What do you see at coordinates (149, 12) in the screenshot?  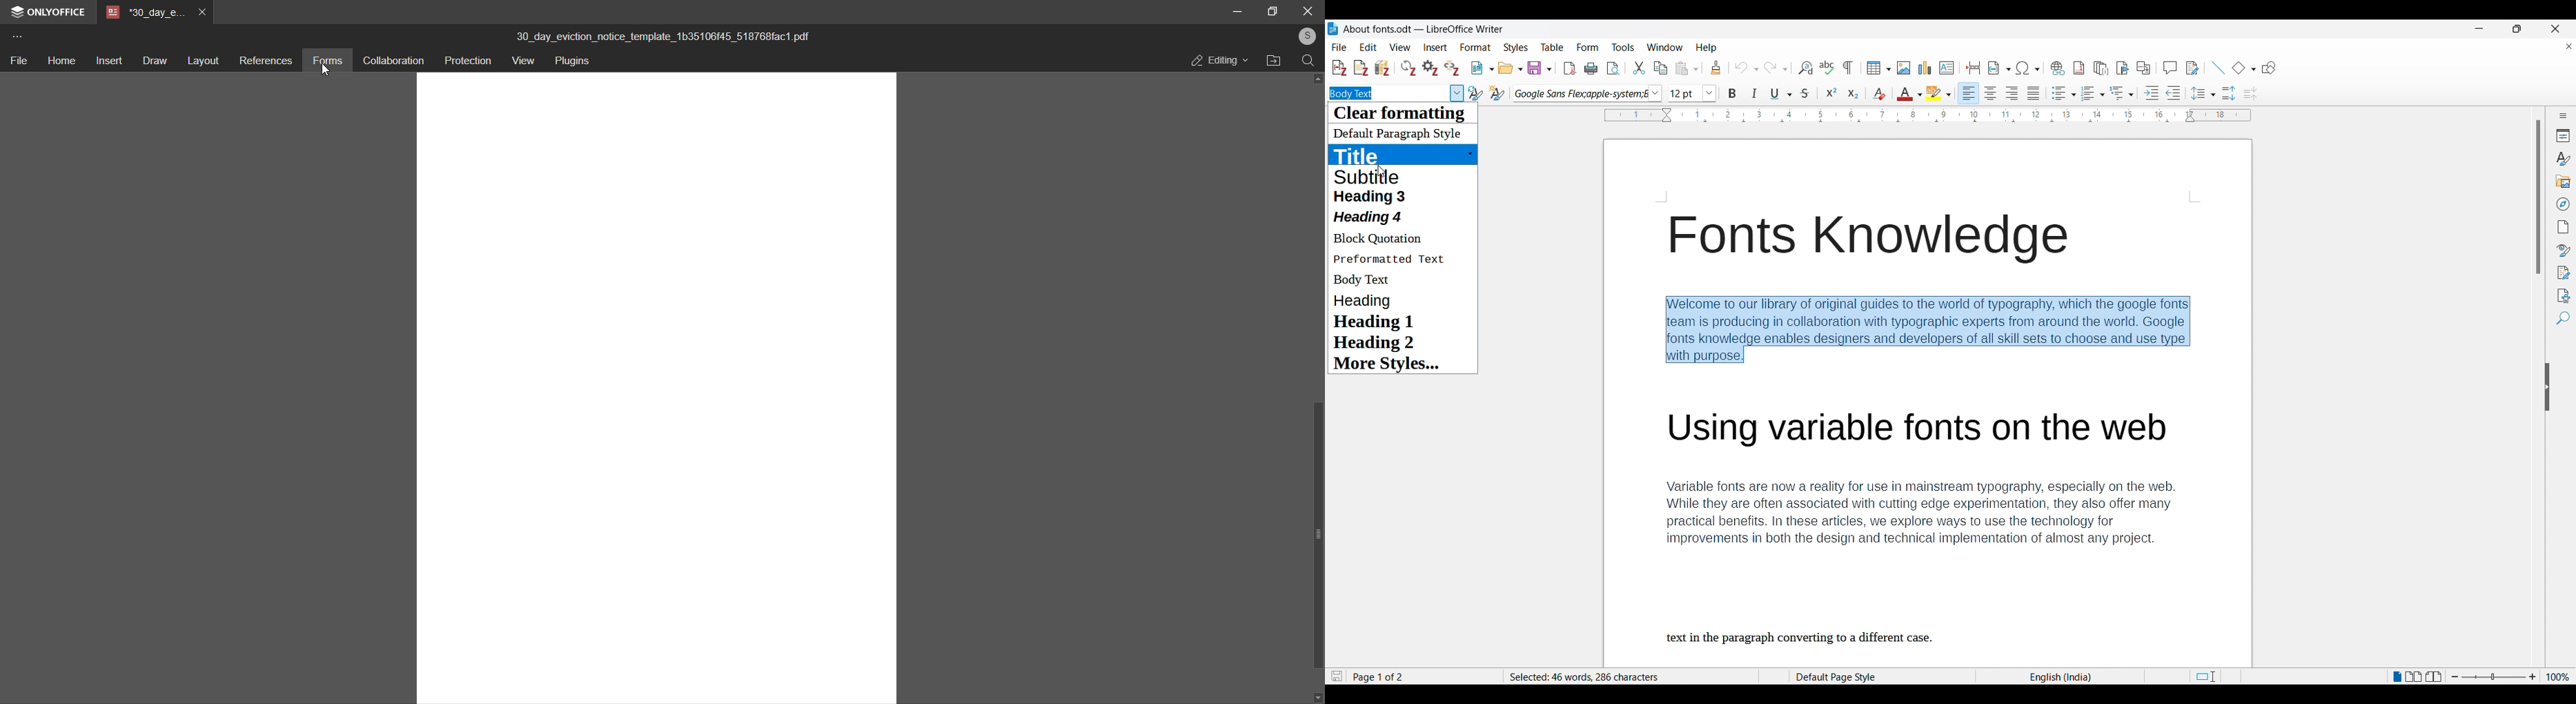 I see `tab name` at bounding box center [149, 12].